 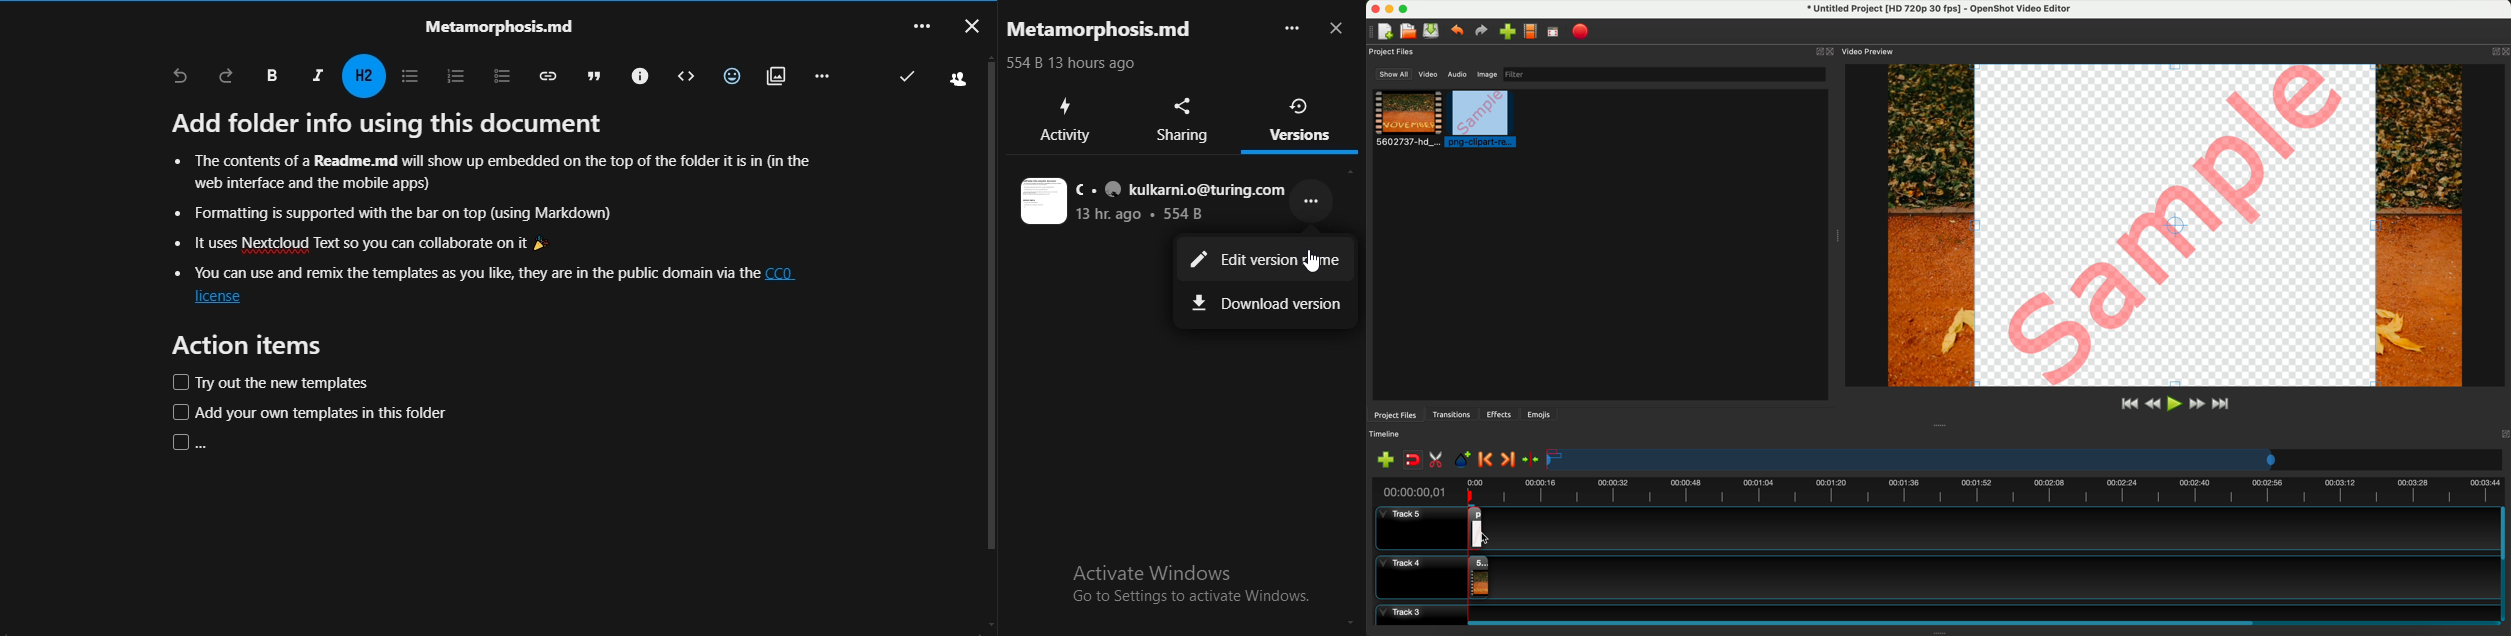 I want to click on center the timeline on the playhead, so click(x=1530, y=459).